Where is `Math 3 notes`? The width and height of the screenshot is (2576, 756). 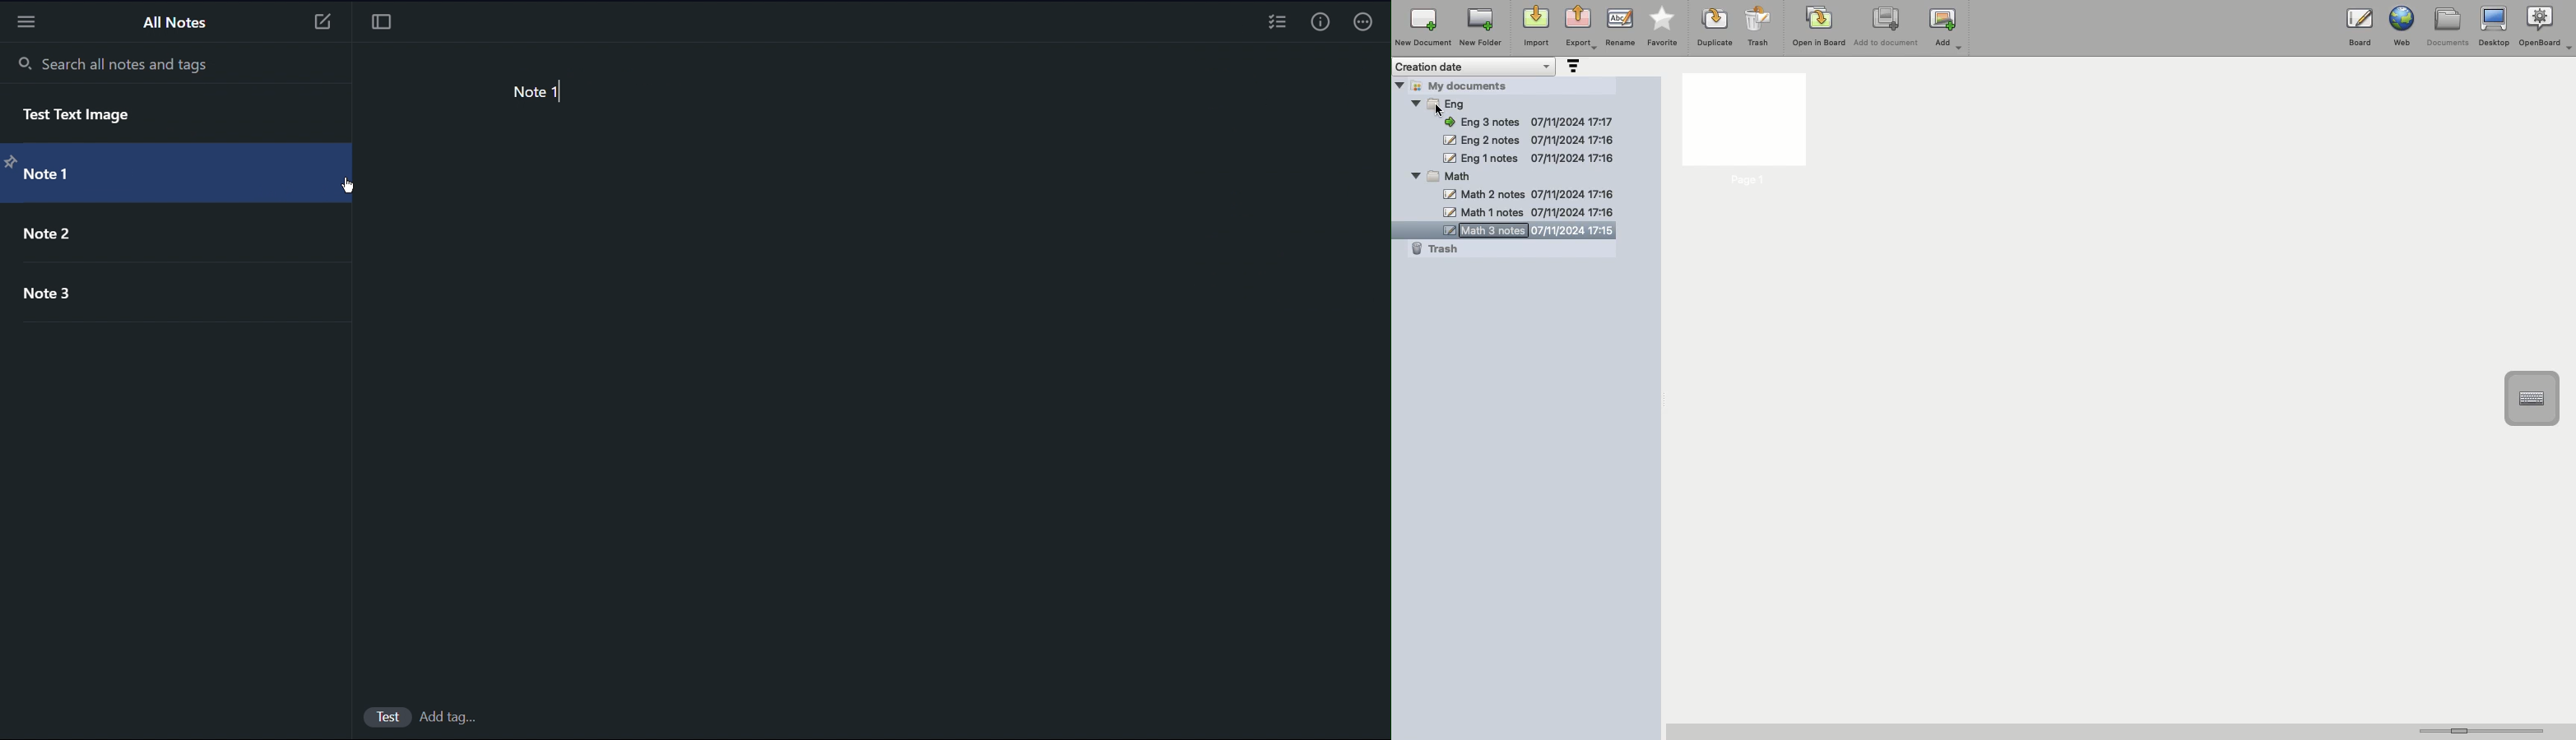
Math 3 notes is located at coordinates (1511, 232).